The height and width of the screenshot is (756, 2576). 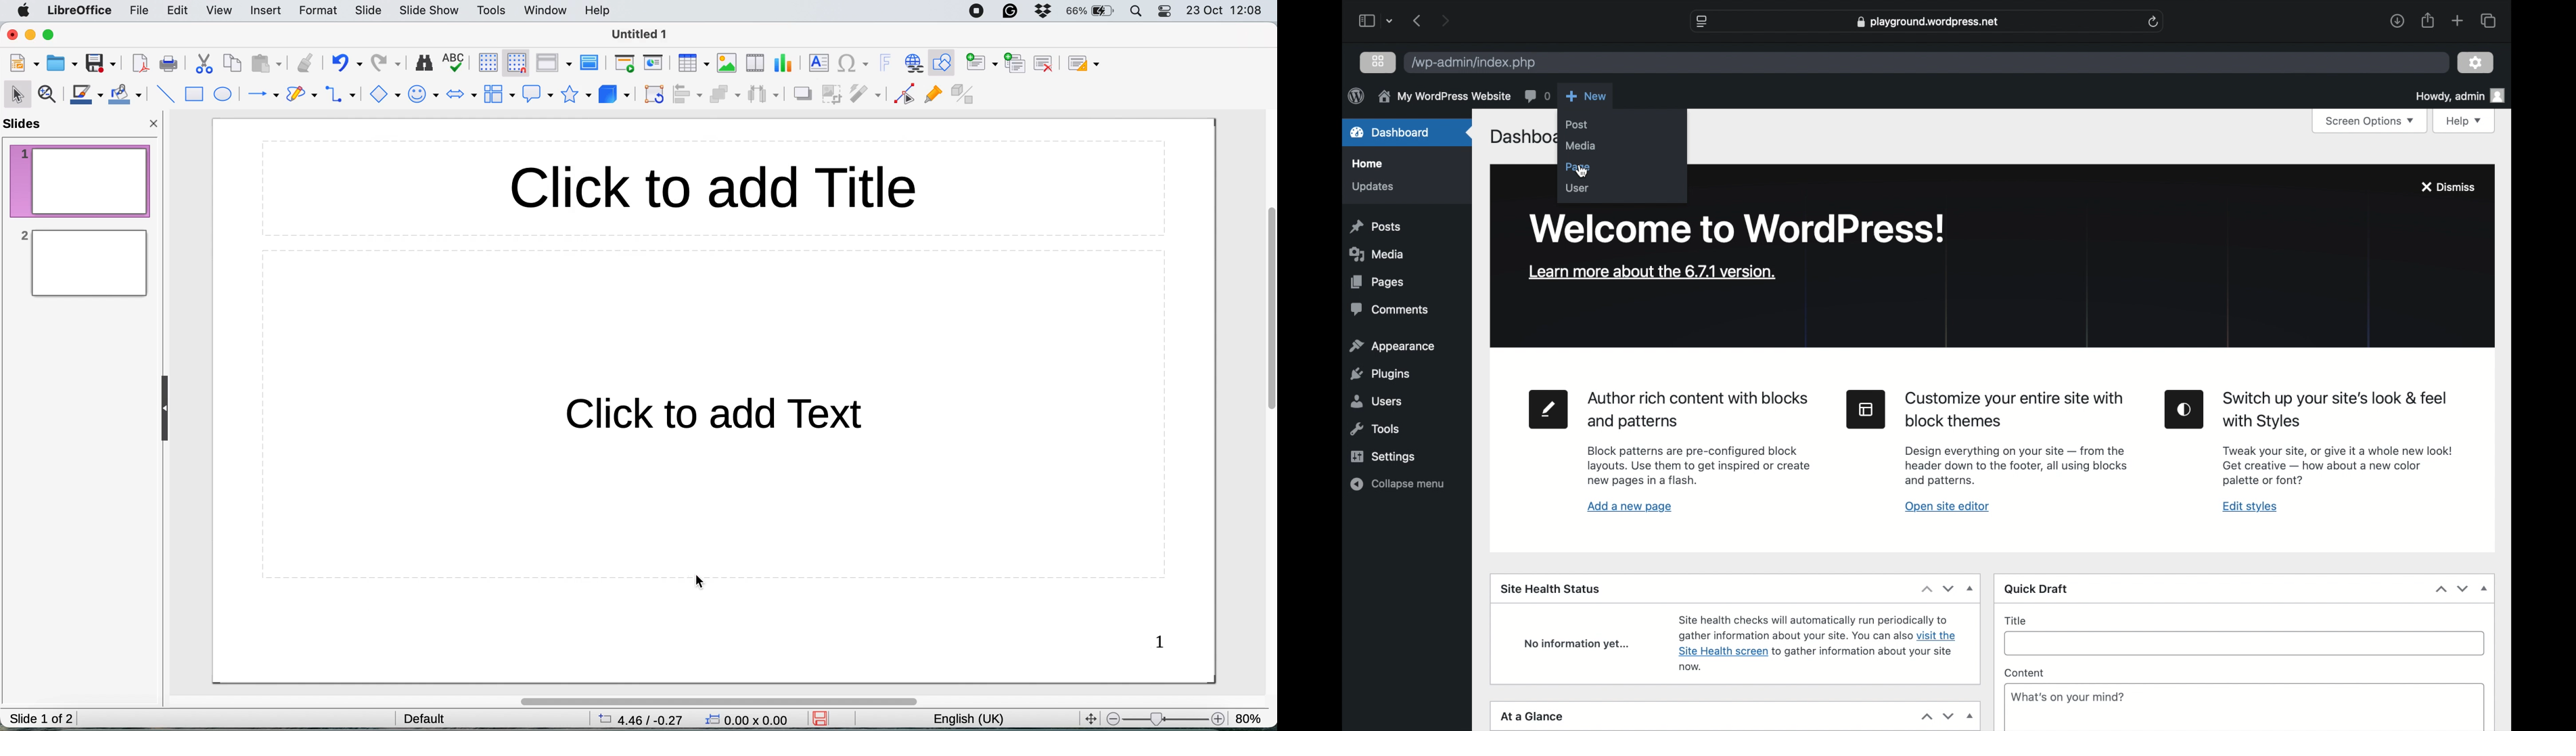 What do you see at coordinates (981, 64) in the screenshot?
I see `new slide` at bounding box center [981, 64].